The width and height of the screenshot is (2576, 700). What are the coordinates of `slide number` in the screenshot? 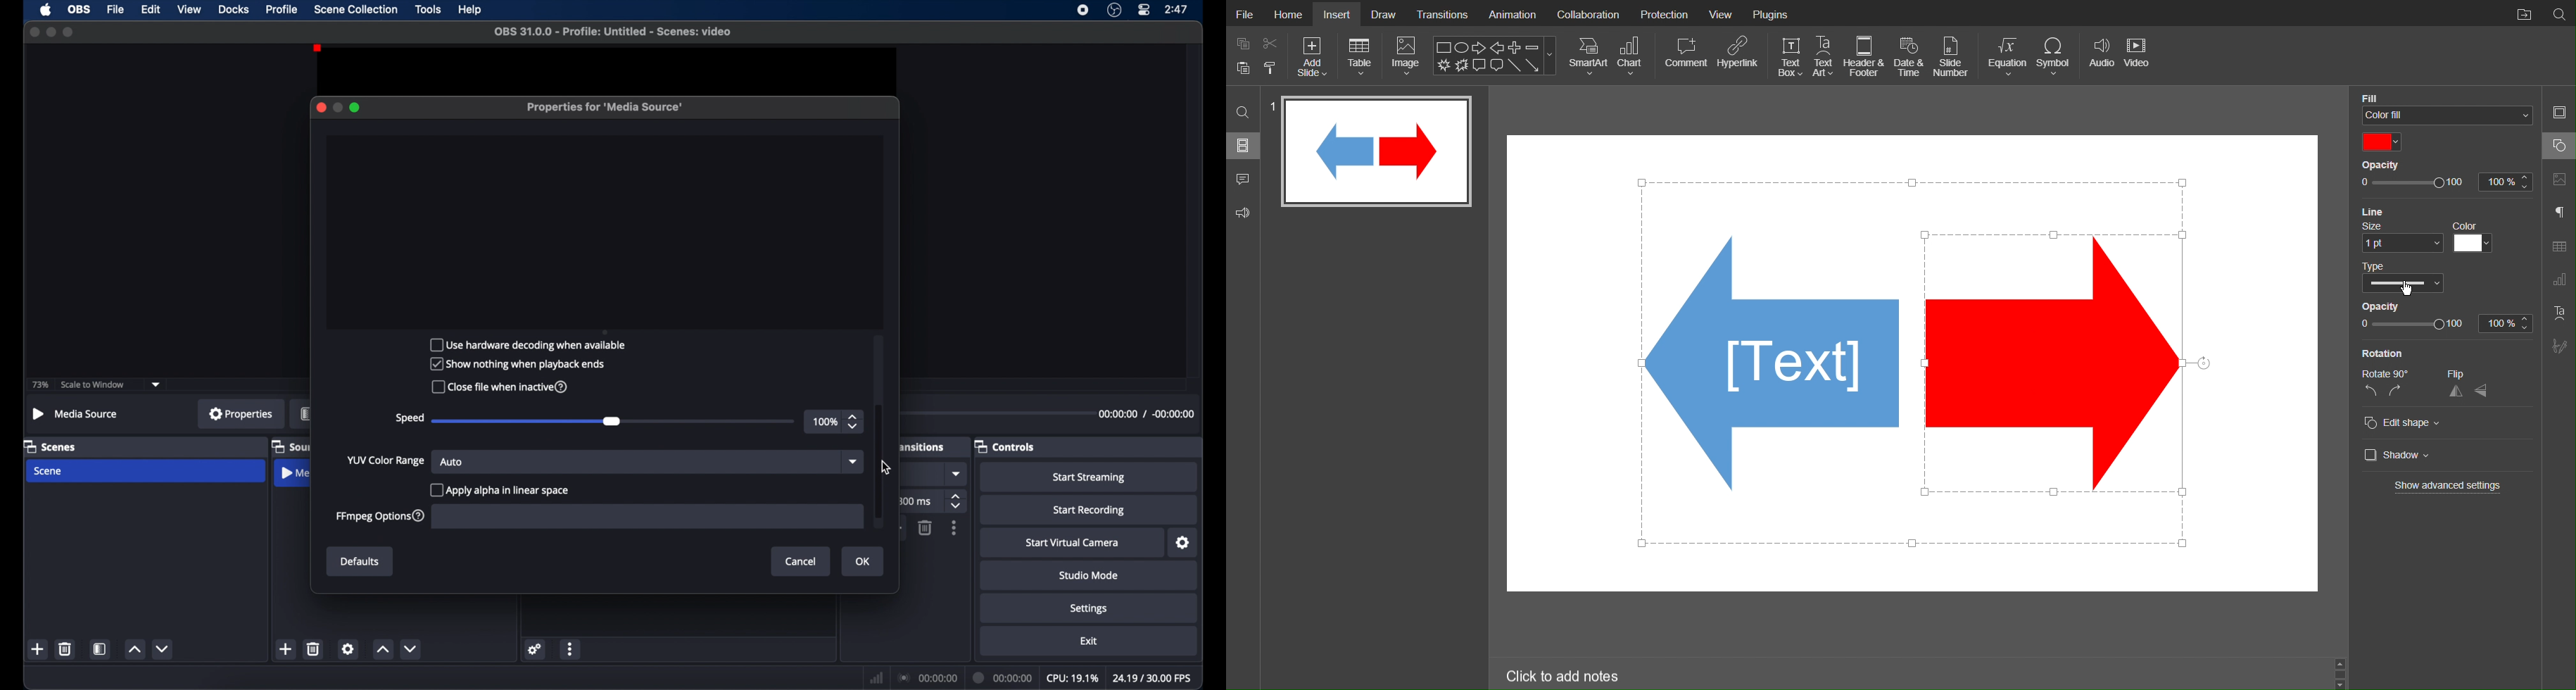 It's located at (1271, 108).